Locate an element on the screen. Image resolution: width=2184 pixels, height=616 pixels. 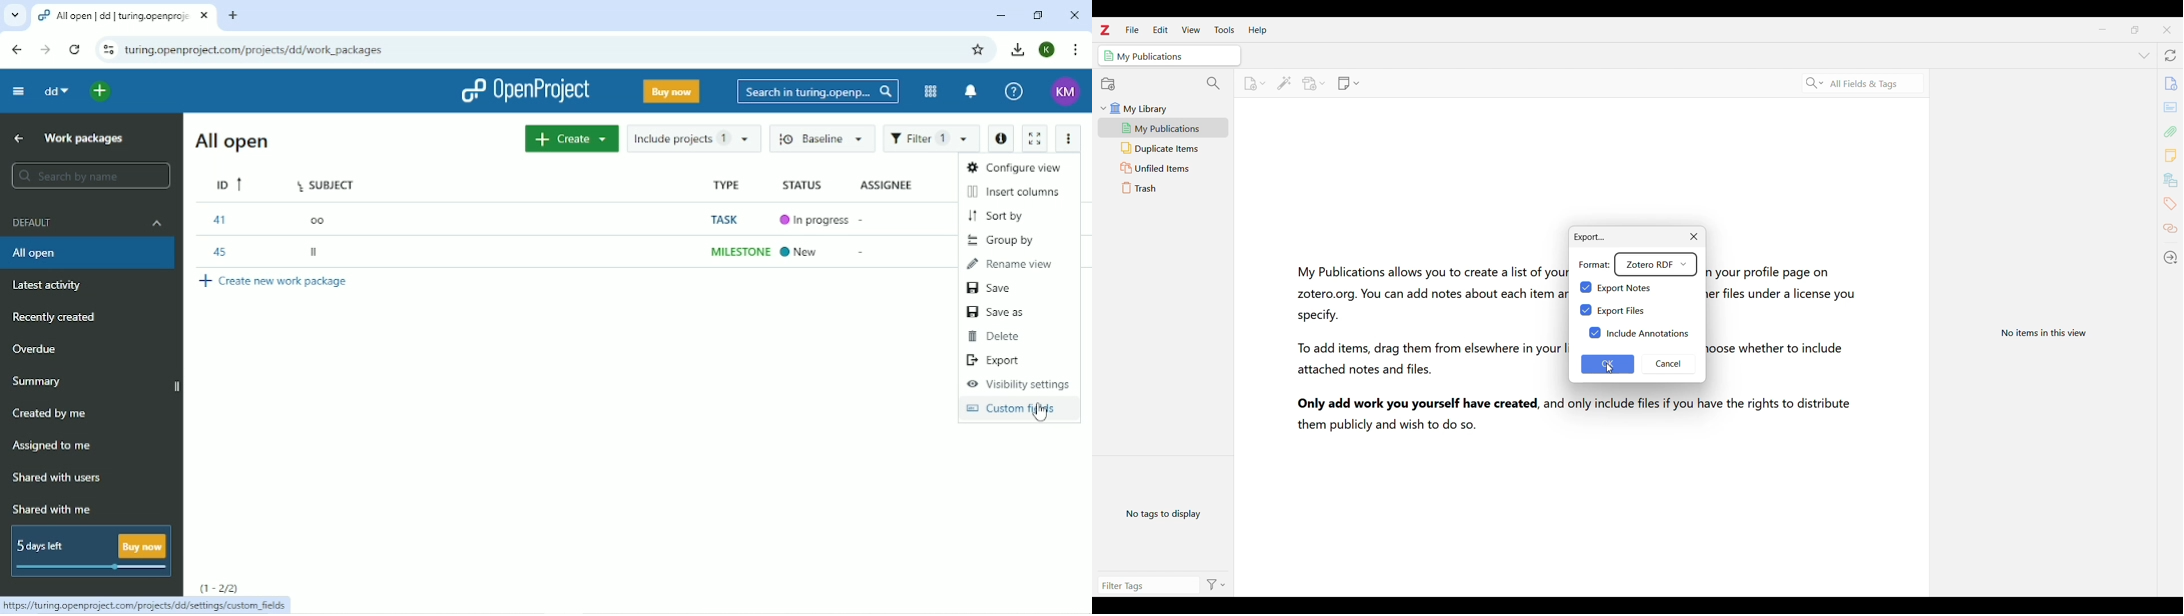
Select a project is located at coordinates (99, 92).